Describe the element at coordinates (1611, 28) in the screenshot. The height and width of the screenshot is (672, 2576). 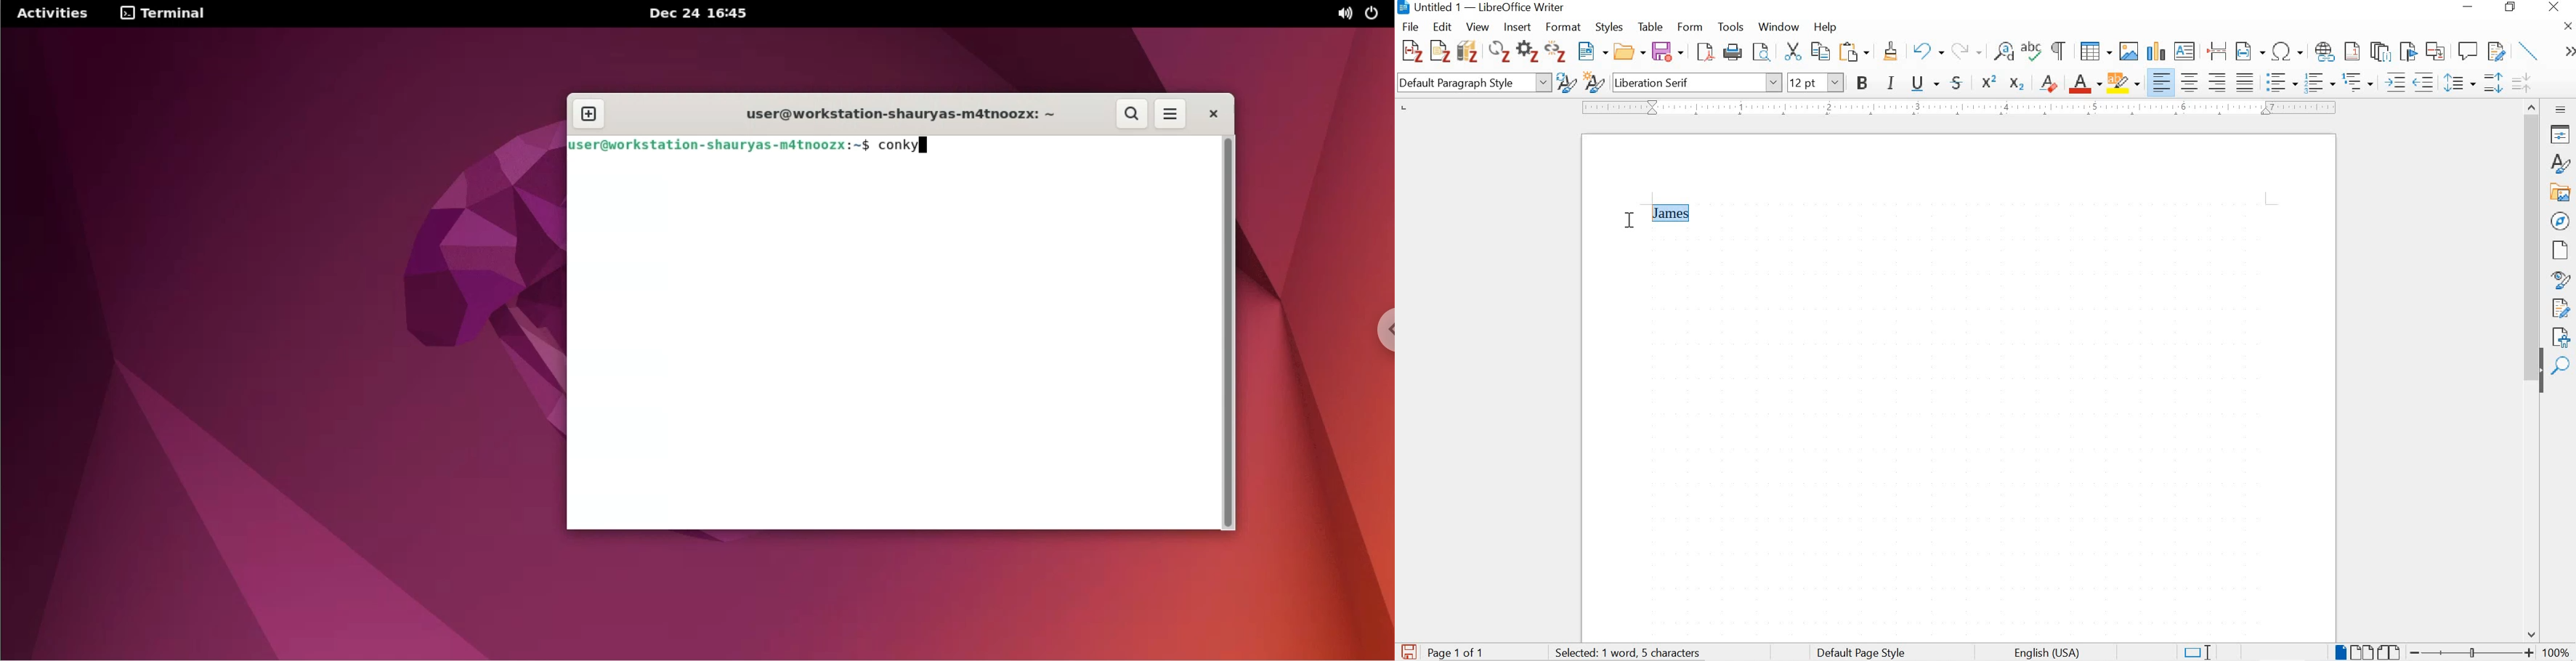
I see `styles` at that location.